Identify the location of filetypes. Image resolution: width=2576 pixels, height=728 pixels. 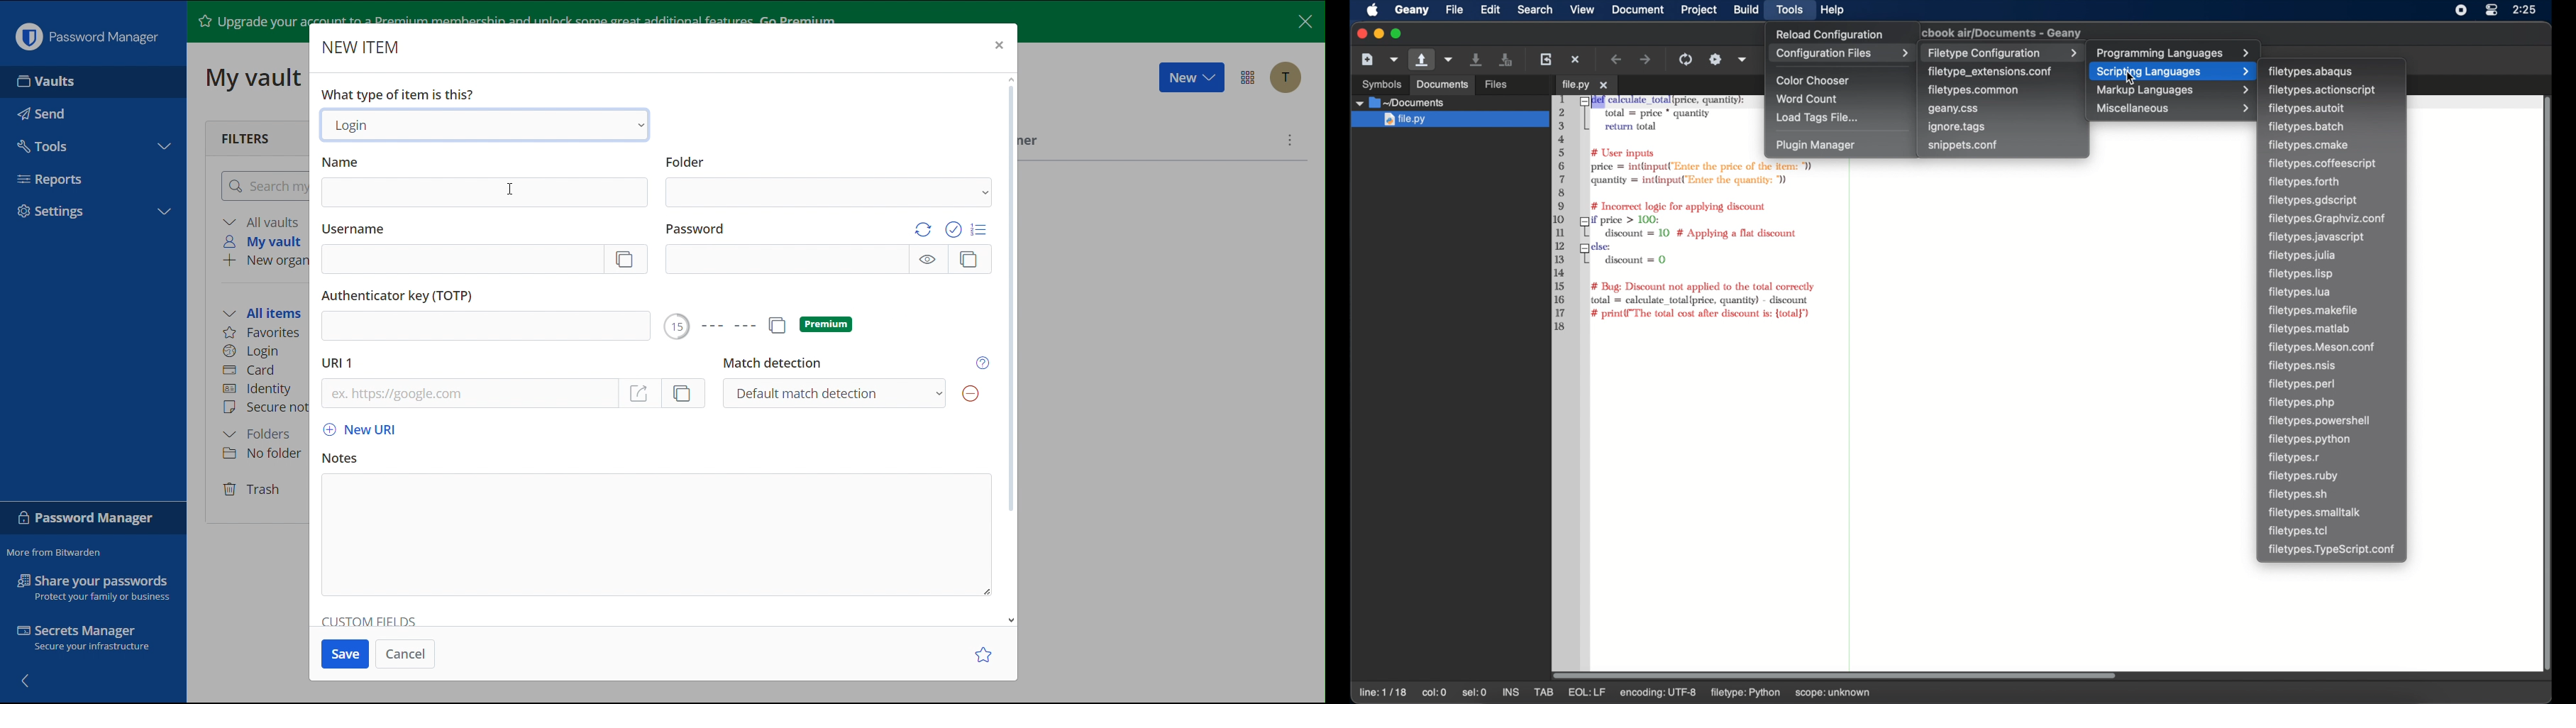
(2309, 145).